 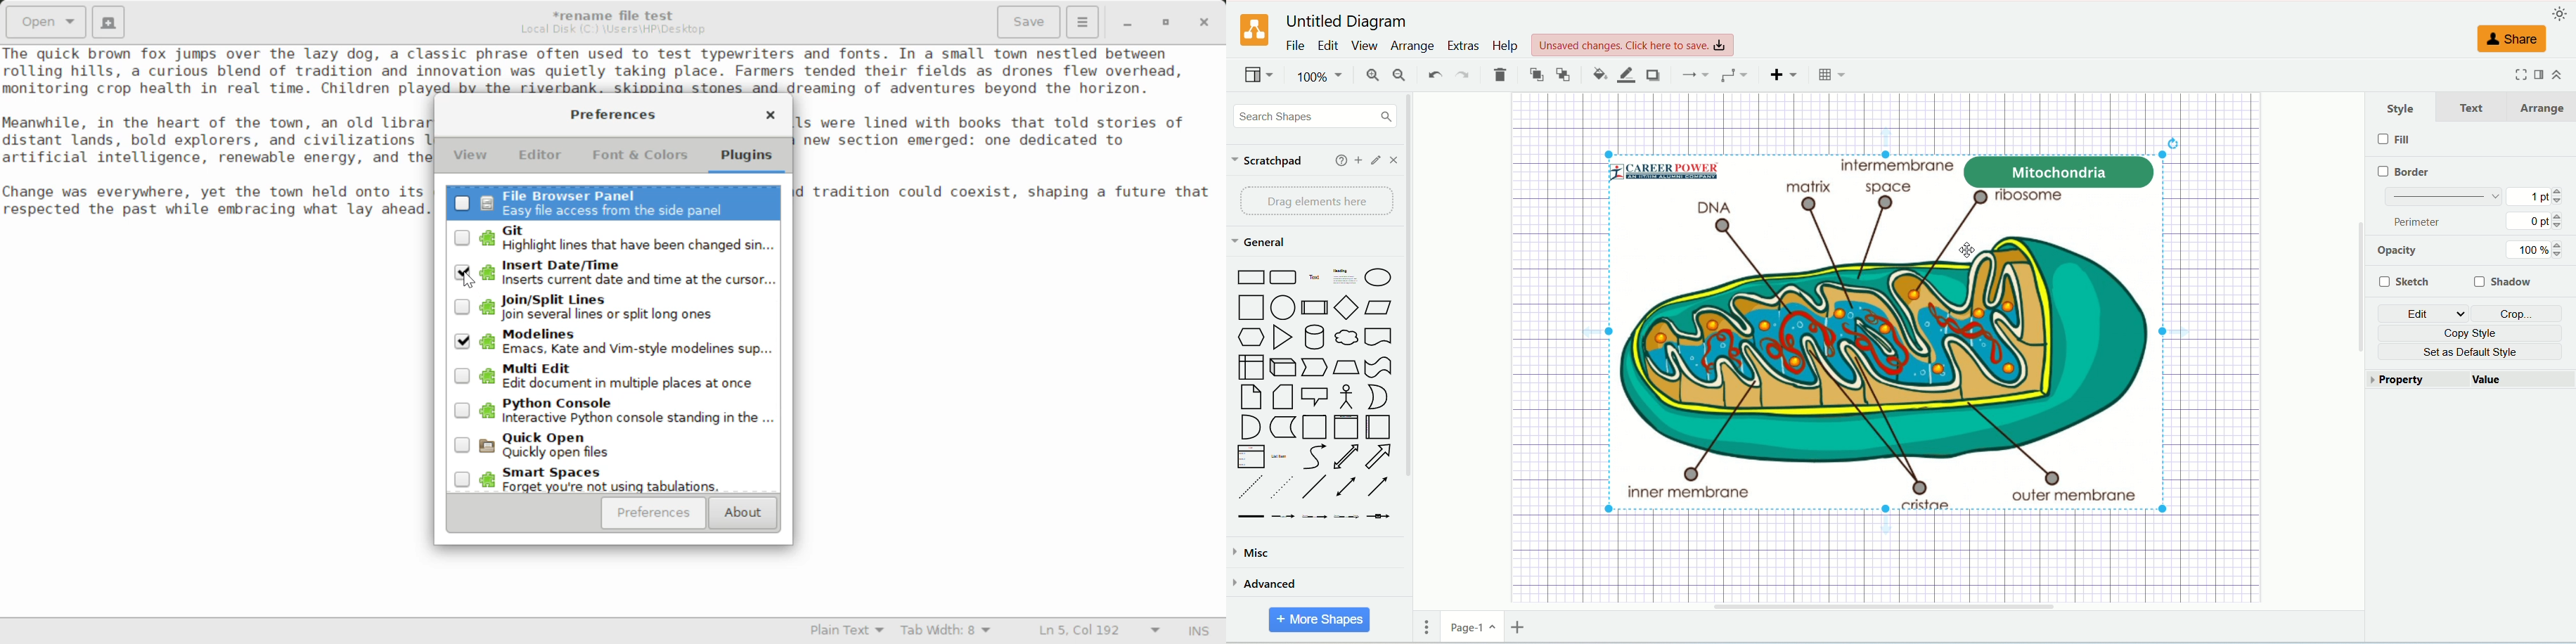 What do you see at coordinates (1262, 244) in the screenshot?
I see `general` at bounding box center [1262, 244].